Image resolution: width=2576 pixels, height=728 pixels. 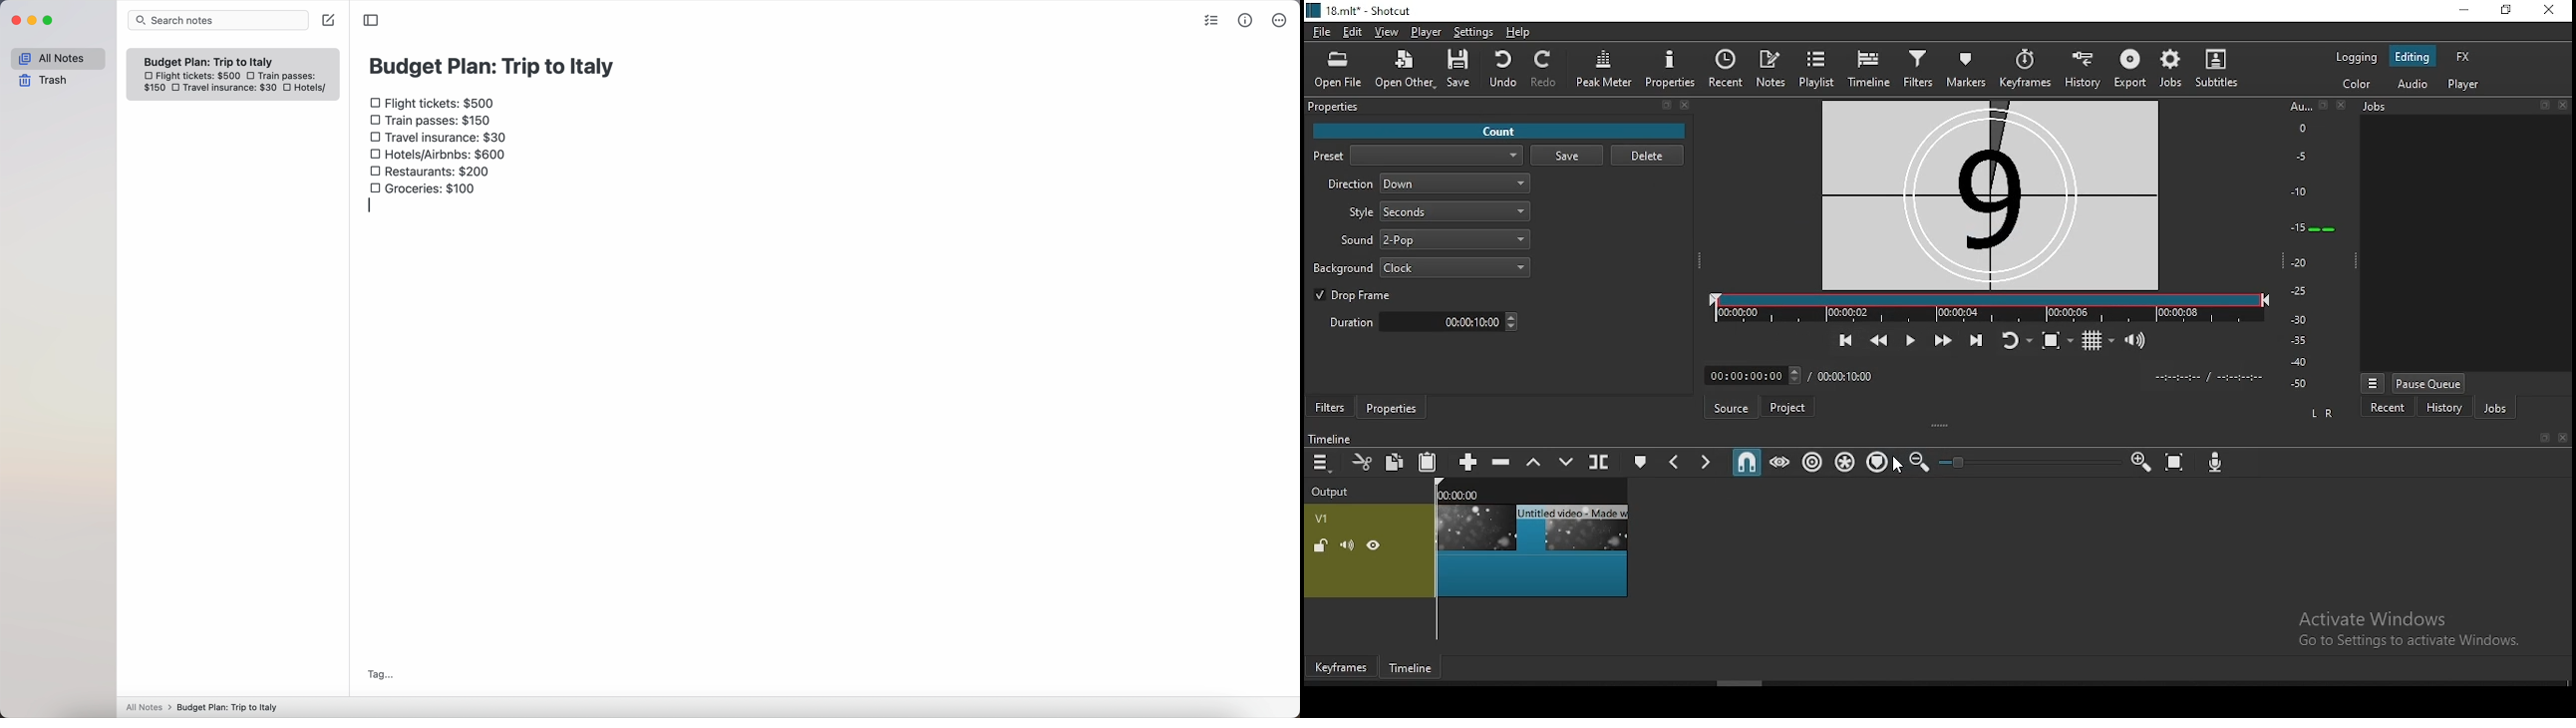 What do you see at coordinates (316, 88) in the screenshot?
I see `hotels` at bounding box center [316, 88].